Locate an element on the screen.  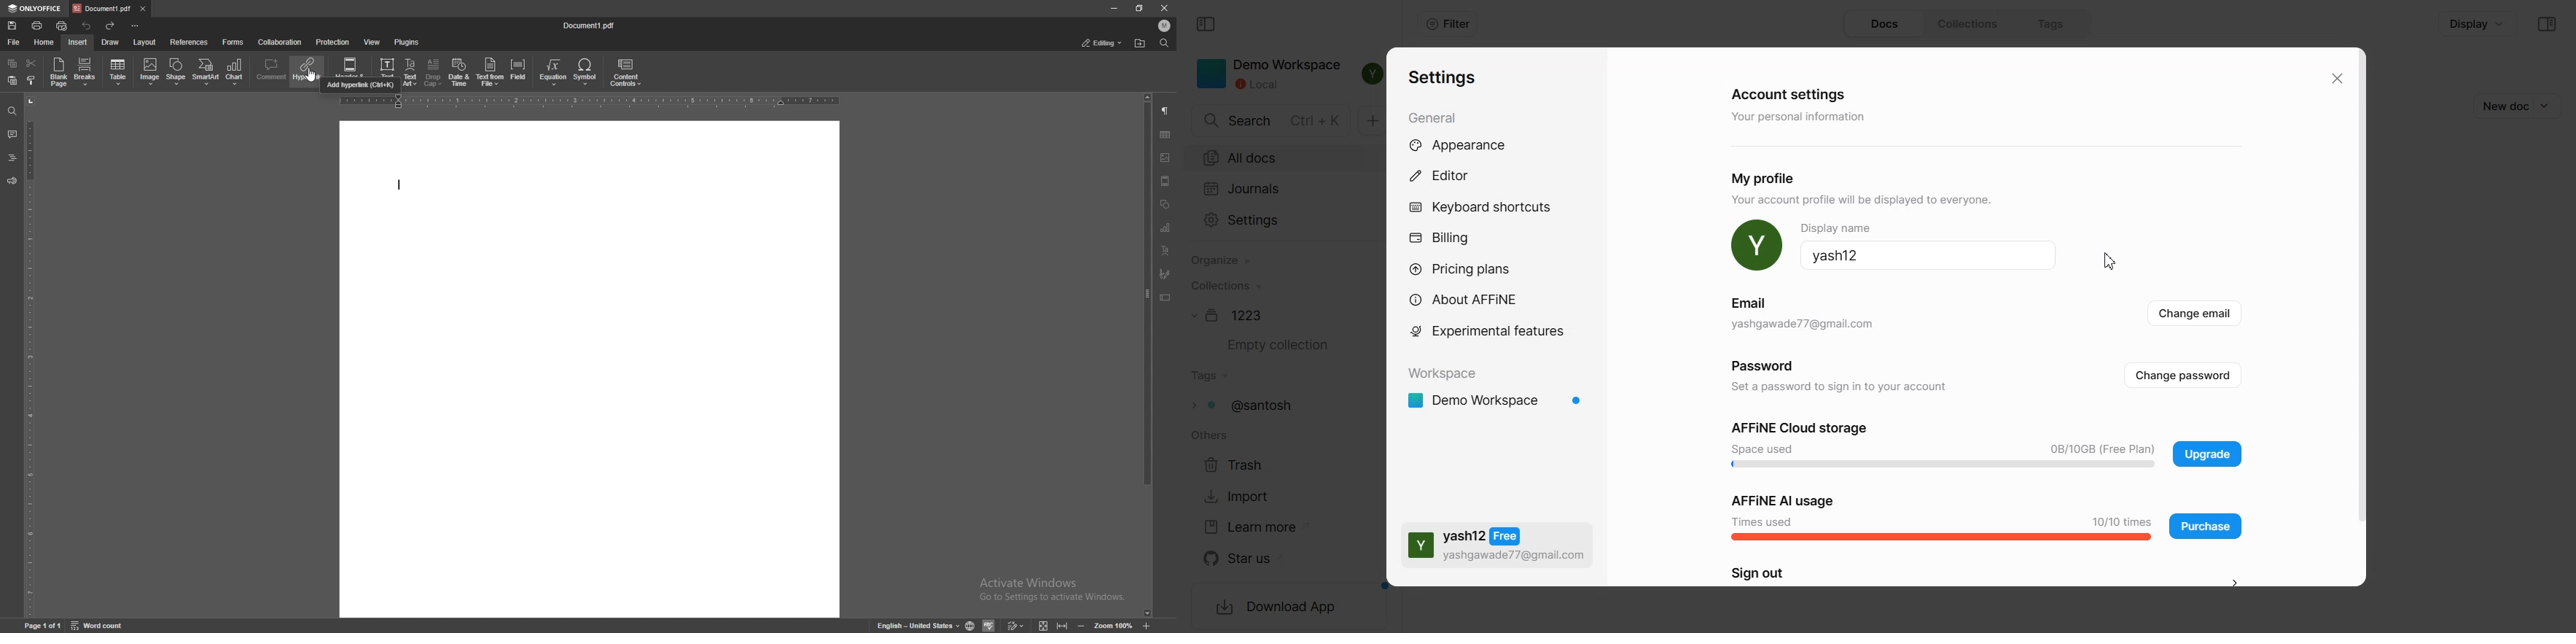
breaks is located at coordinates (85, 71).